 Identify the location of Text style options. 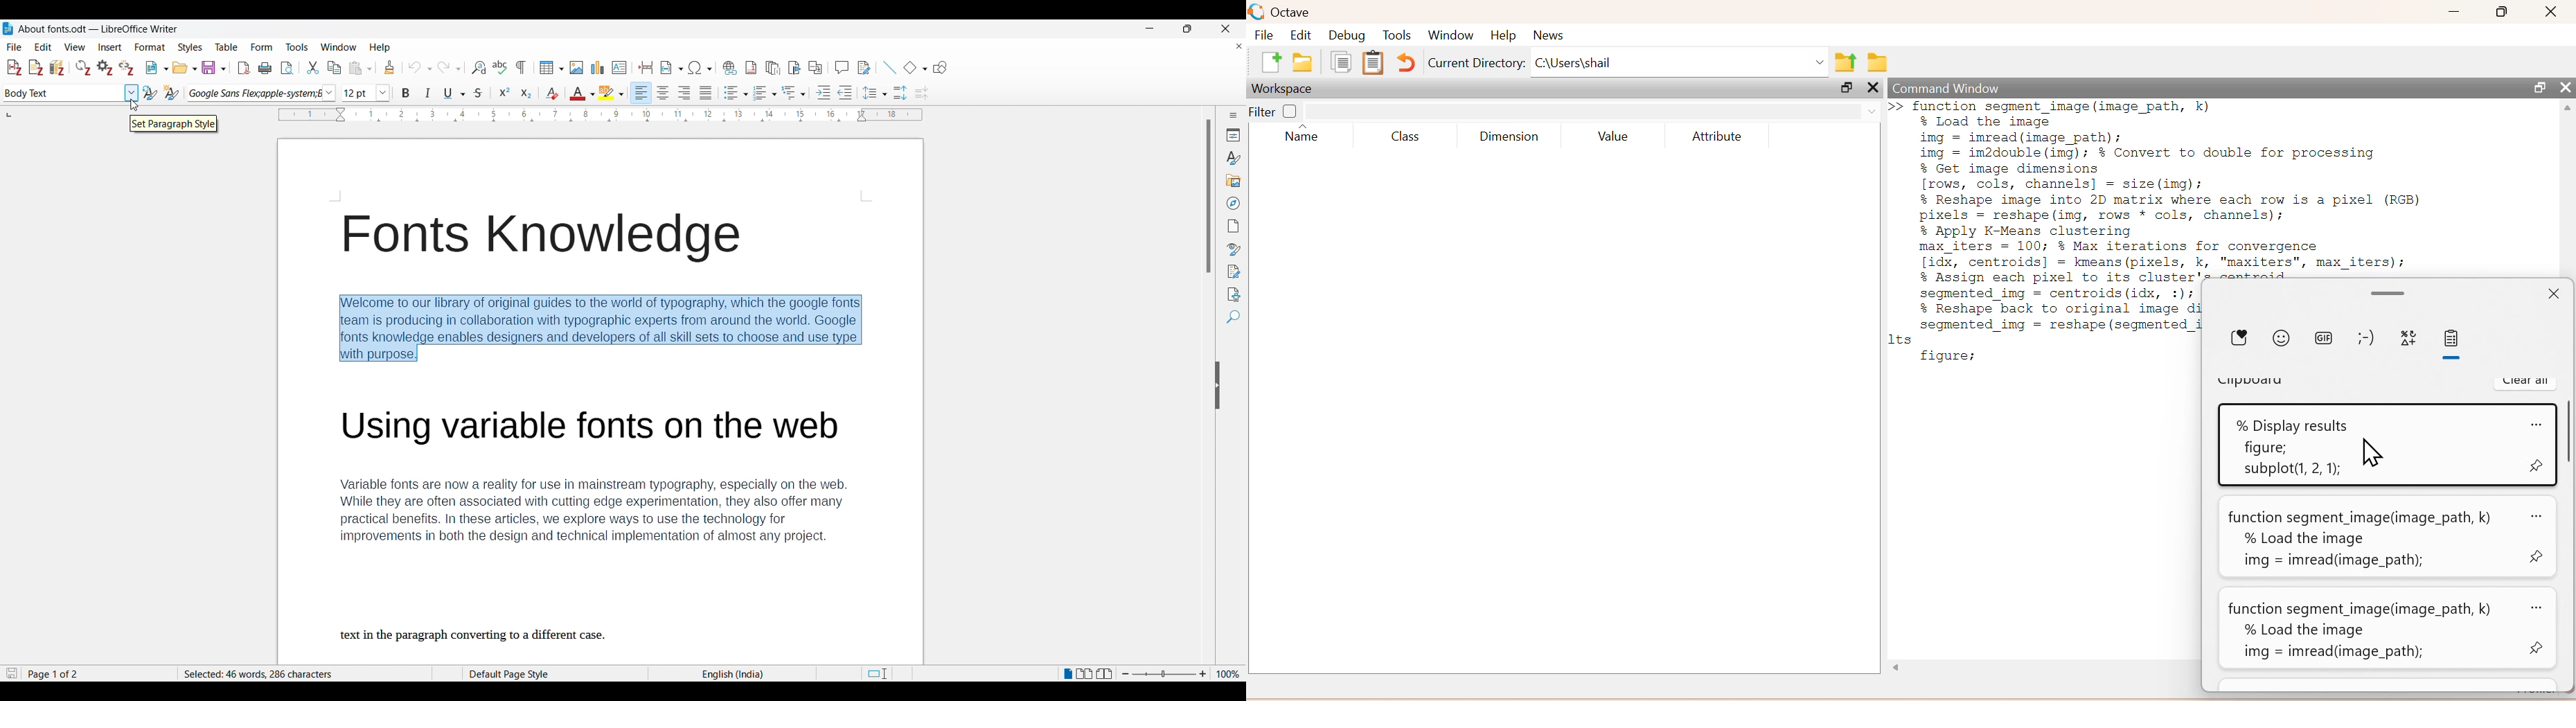
(63, 93).